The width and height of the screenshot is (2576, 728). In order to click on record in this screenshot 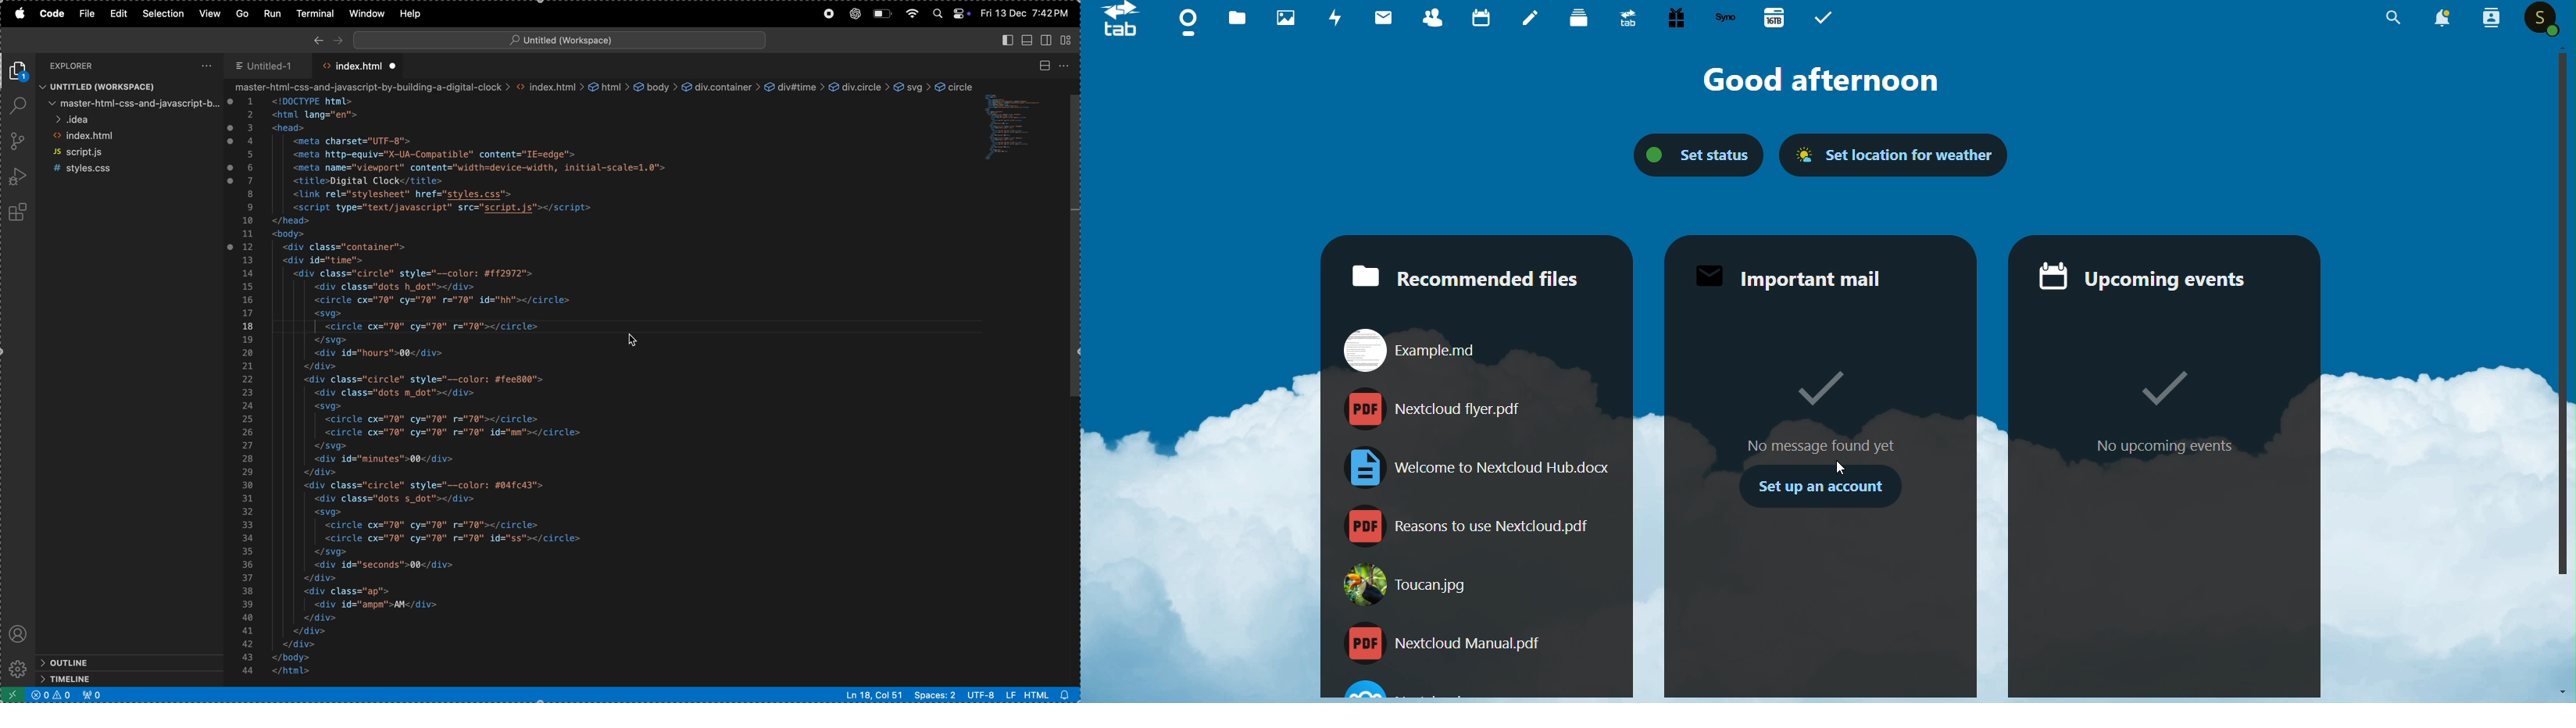, I will do `click(827, 14)`.